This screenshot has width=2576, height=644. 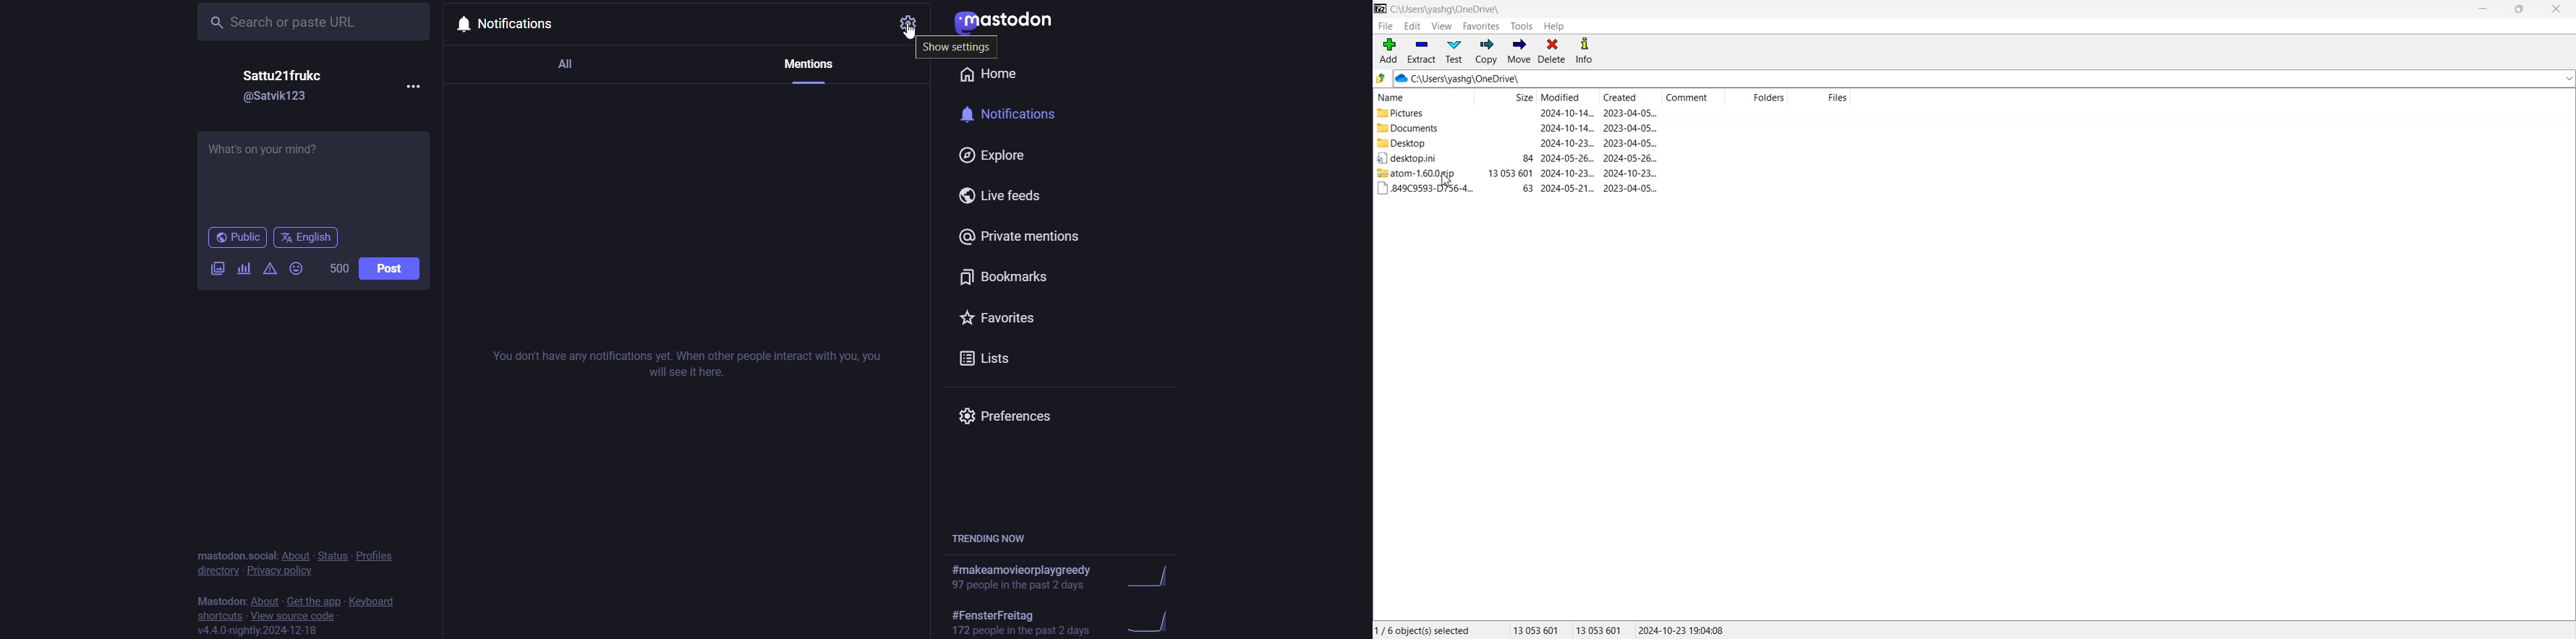 I want to click on Notifications, so click(x=1004, y=113).